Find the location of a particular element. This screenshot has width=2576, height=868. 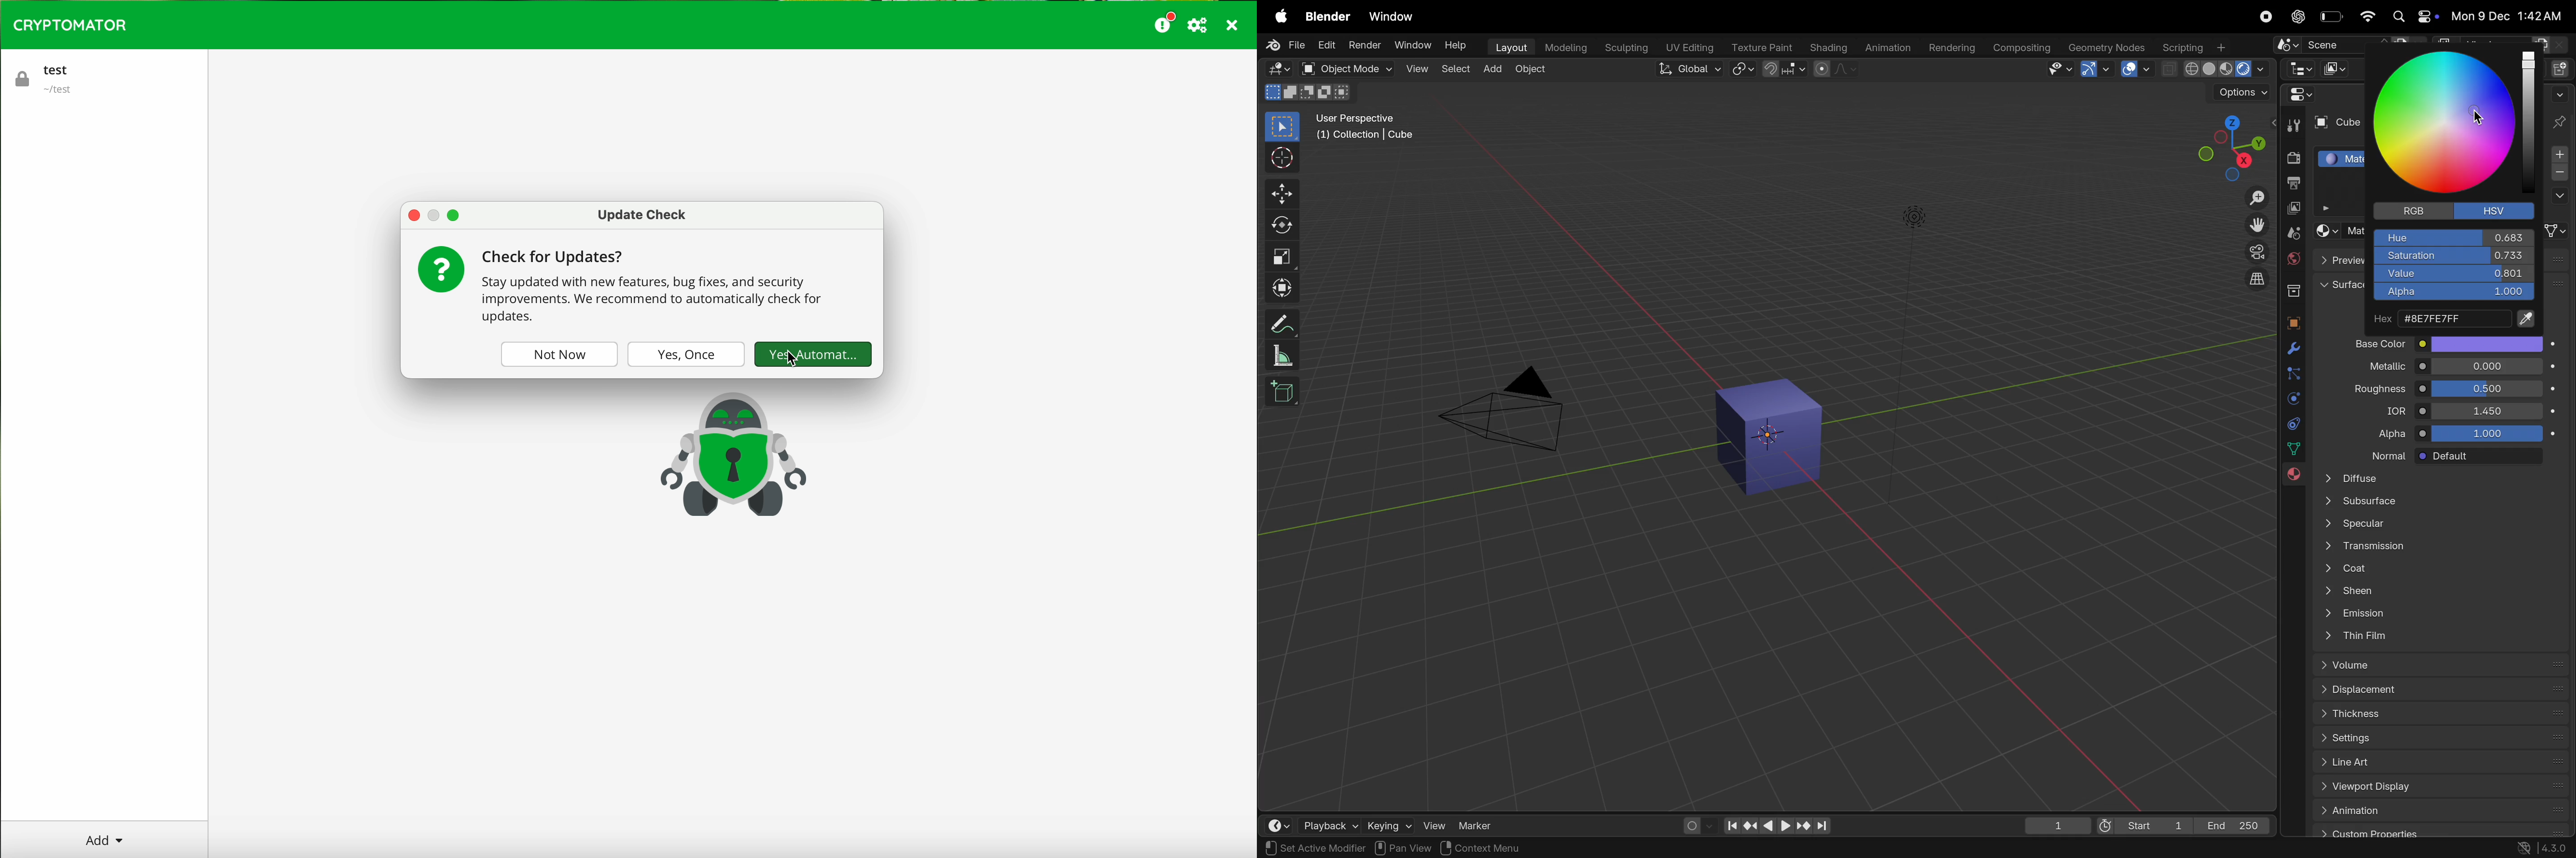

battery is located at coordinates (2330, 17).